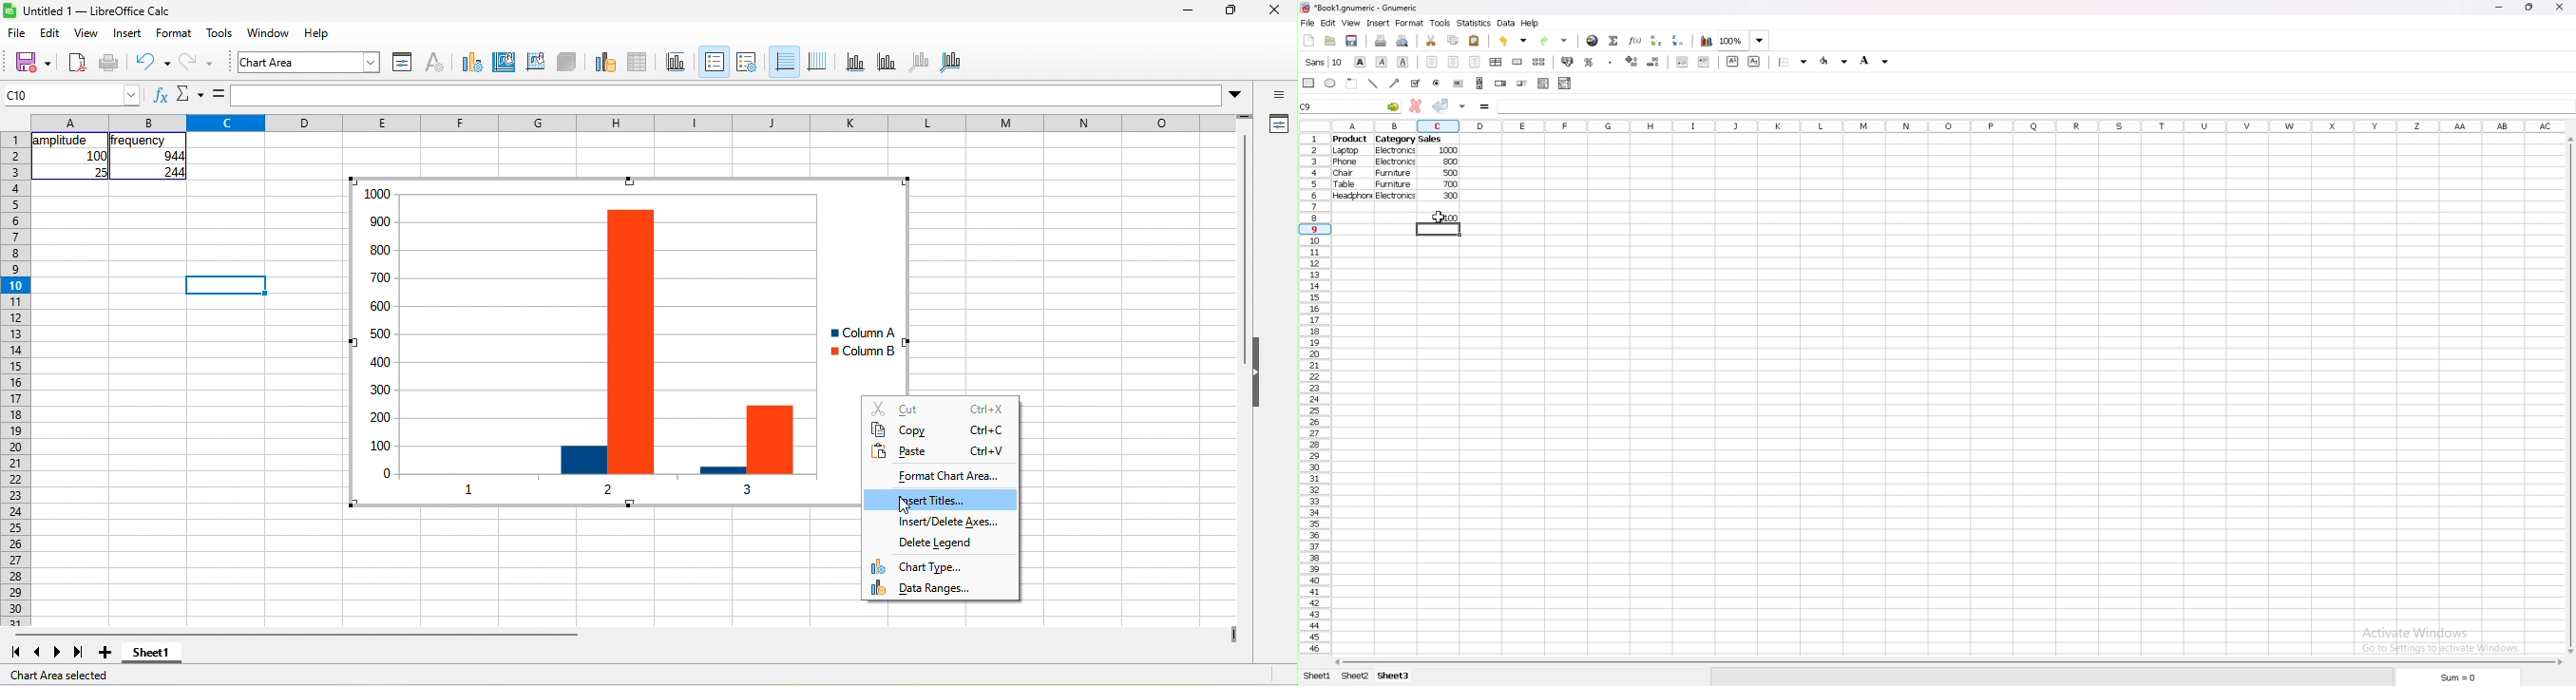 The width and height of the screenshot is (2576, 700). Describe the element at coordinates (1441, 106) in the screenshot. I see `accept changes` at that location.